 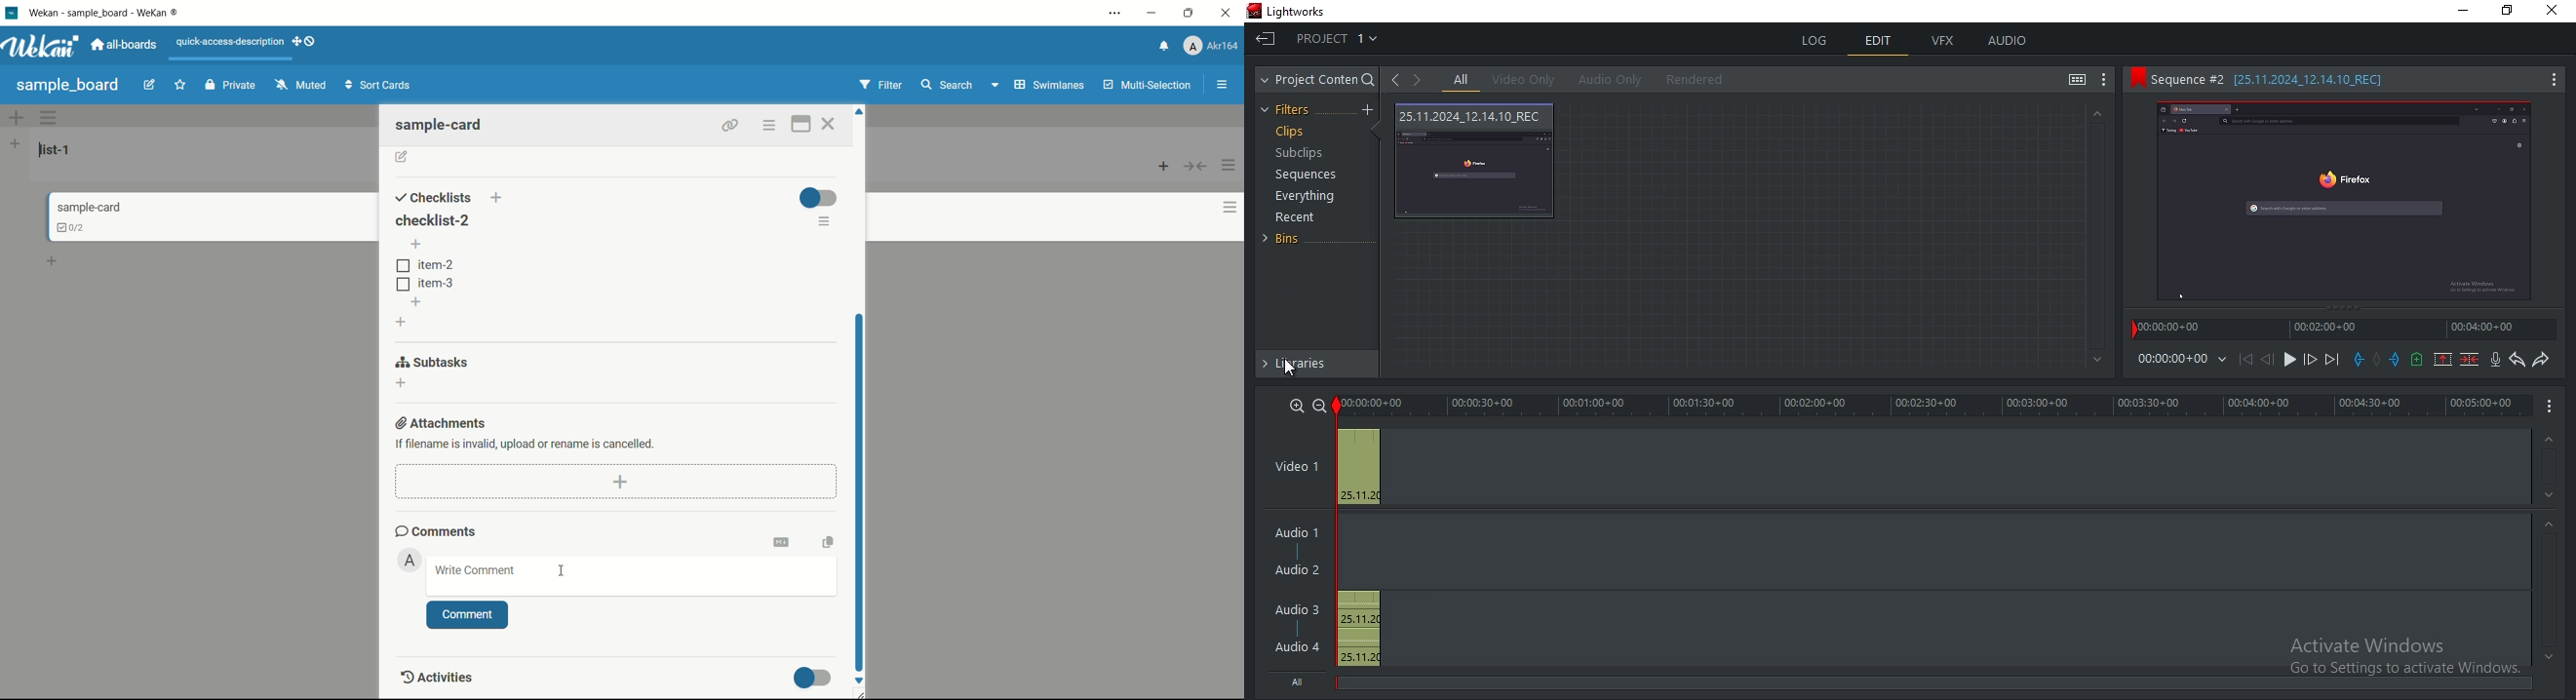 I want to click on close card, so click(x=832, y=124).